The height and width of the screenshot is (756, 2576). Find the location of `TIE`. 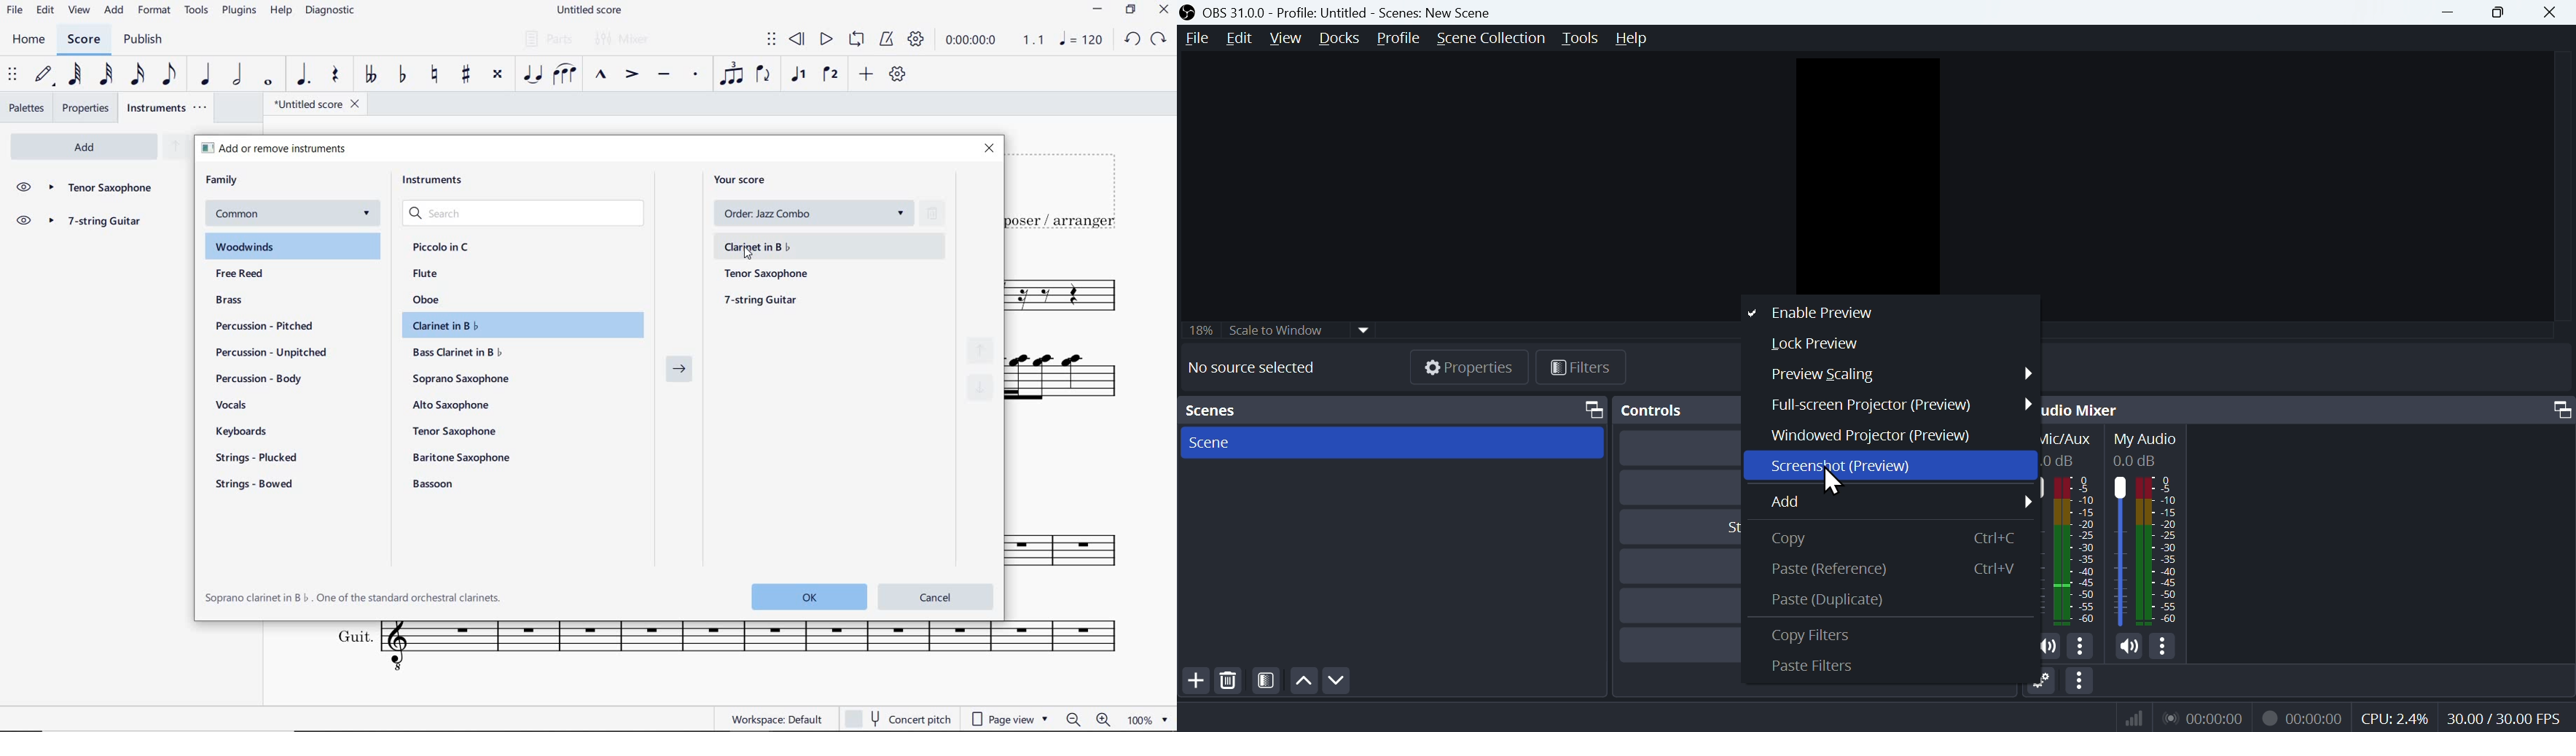

TIE is located at coordinates (533, 73).